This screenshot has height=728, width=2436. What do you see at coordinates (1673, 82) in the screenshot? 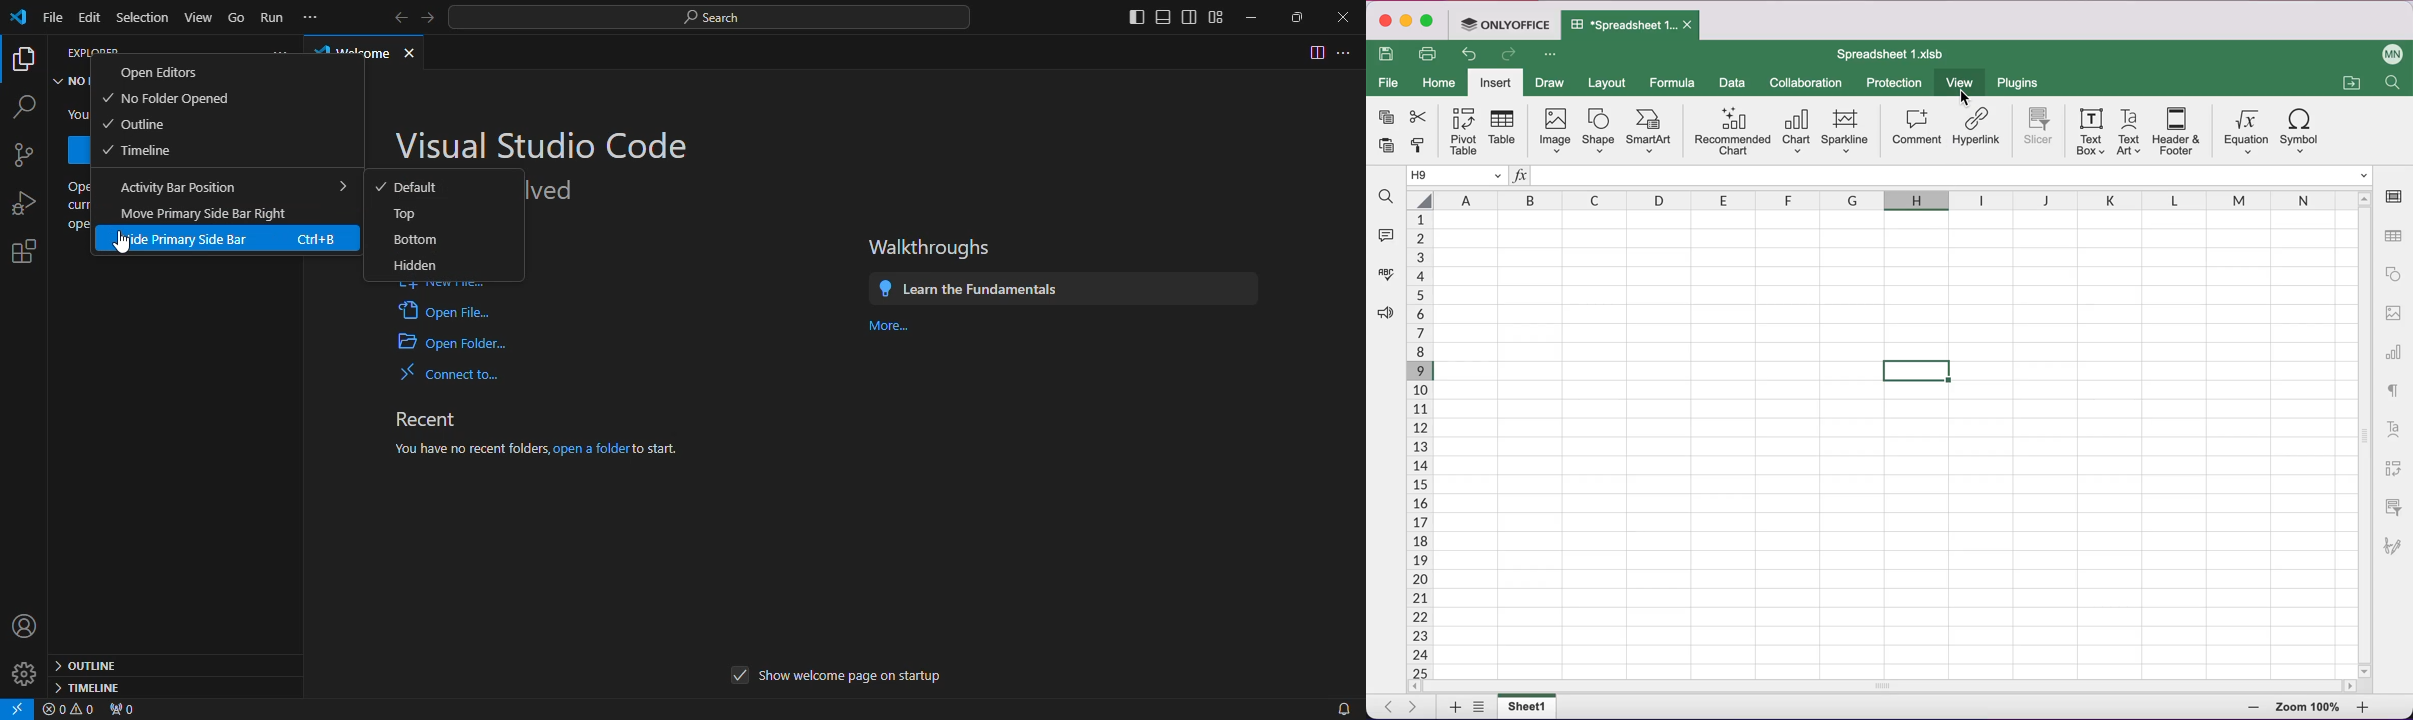
I see `formula` at bounding box center [1673, 82].